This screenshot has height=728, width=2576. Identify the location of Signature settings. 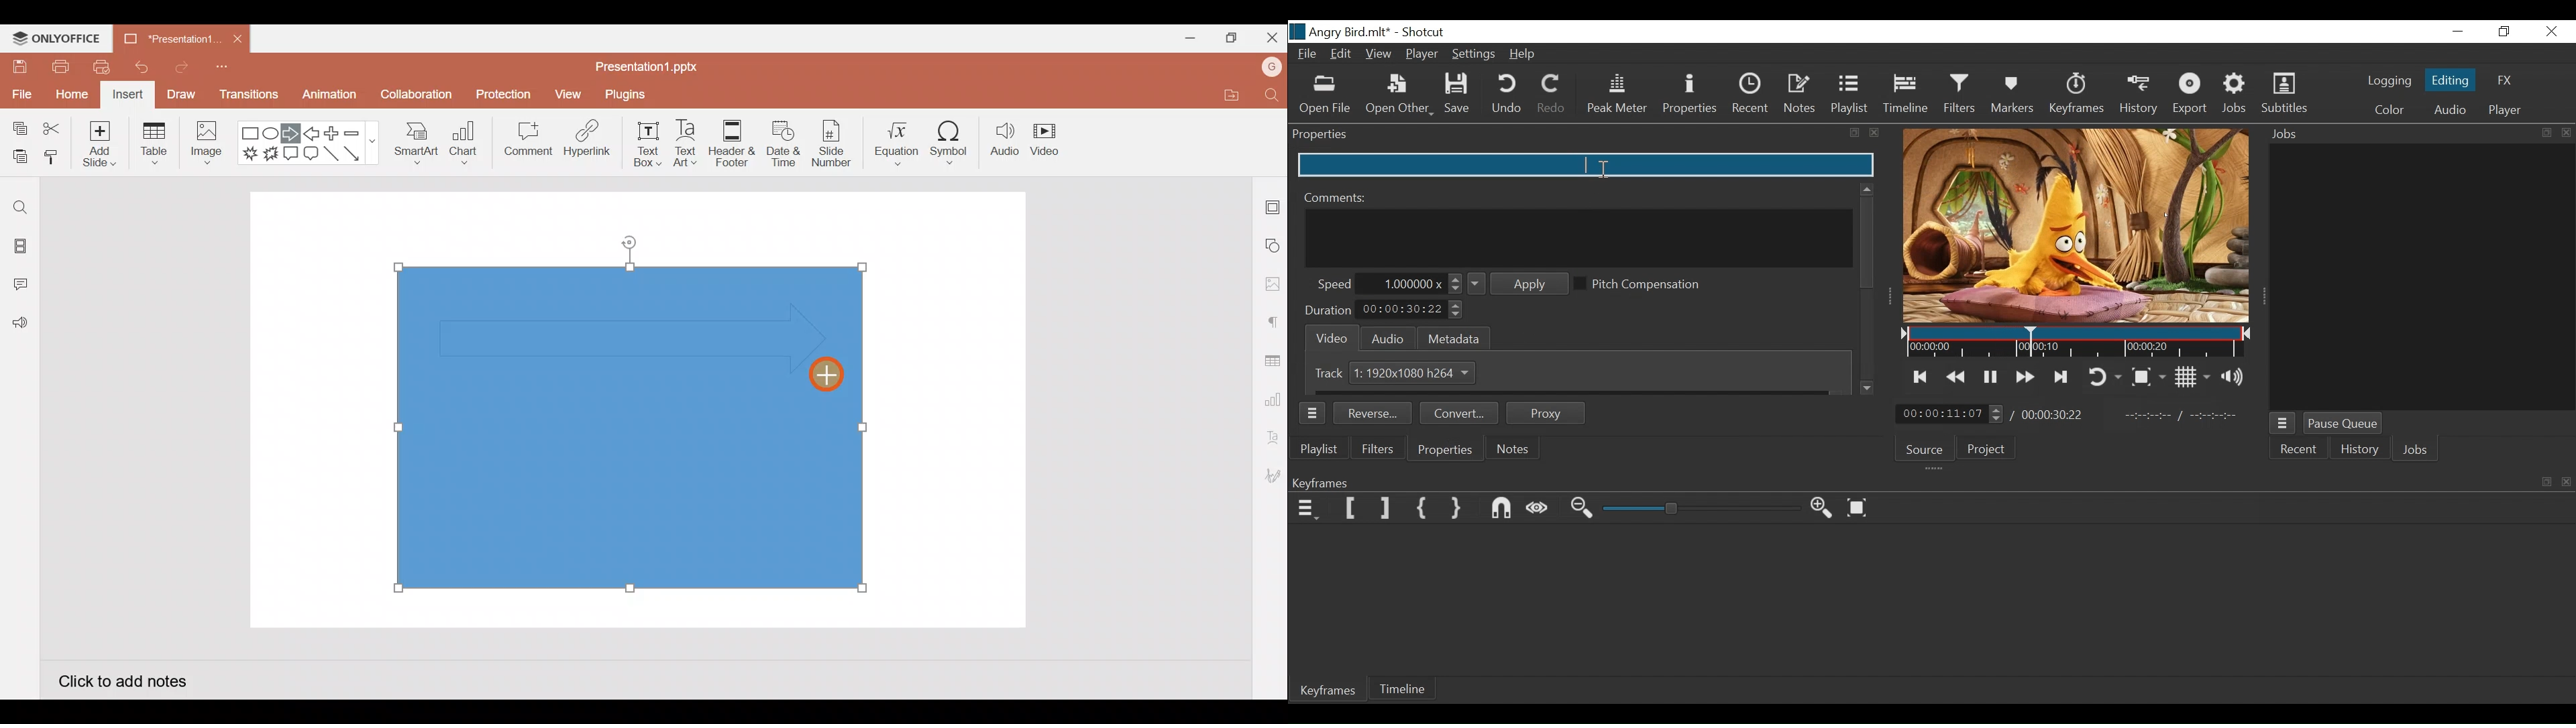
(1271, 477).